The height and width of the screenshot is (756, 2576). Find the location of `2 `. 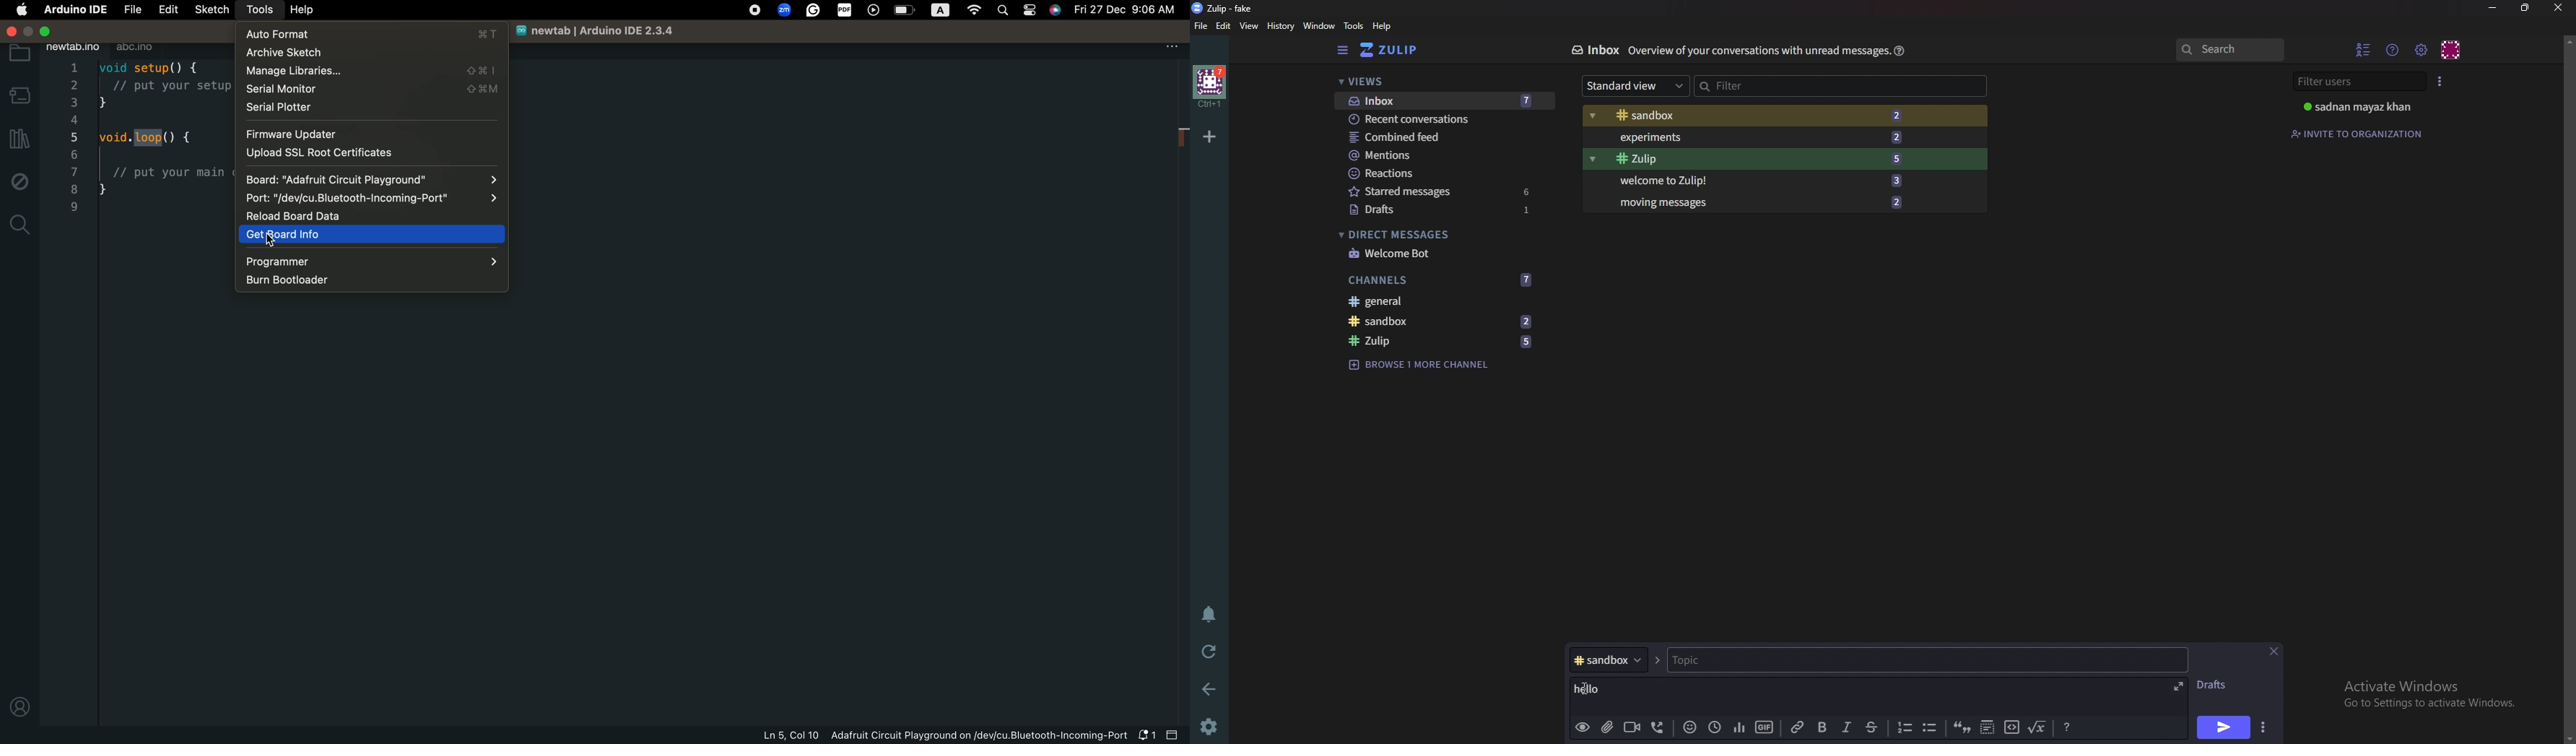

2  is located at coordinates (1900, 115).